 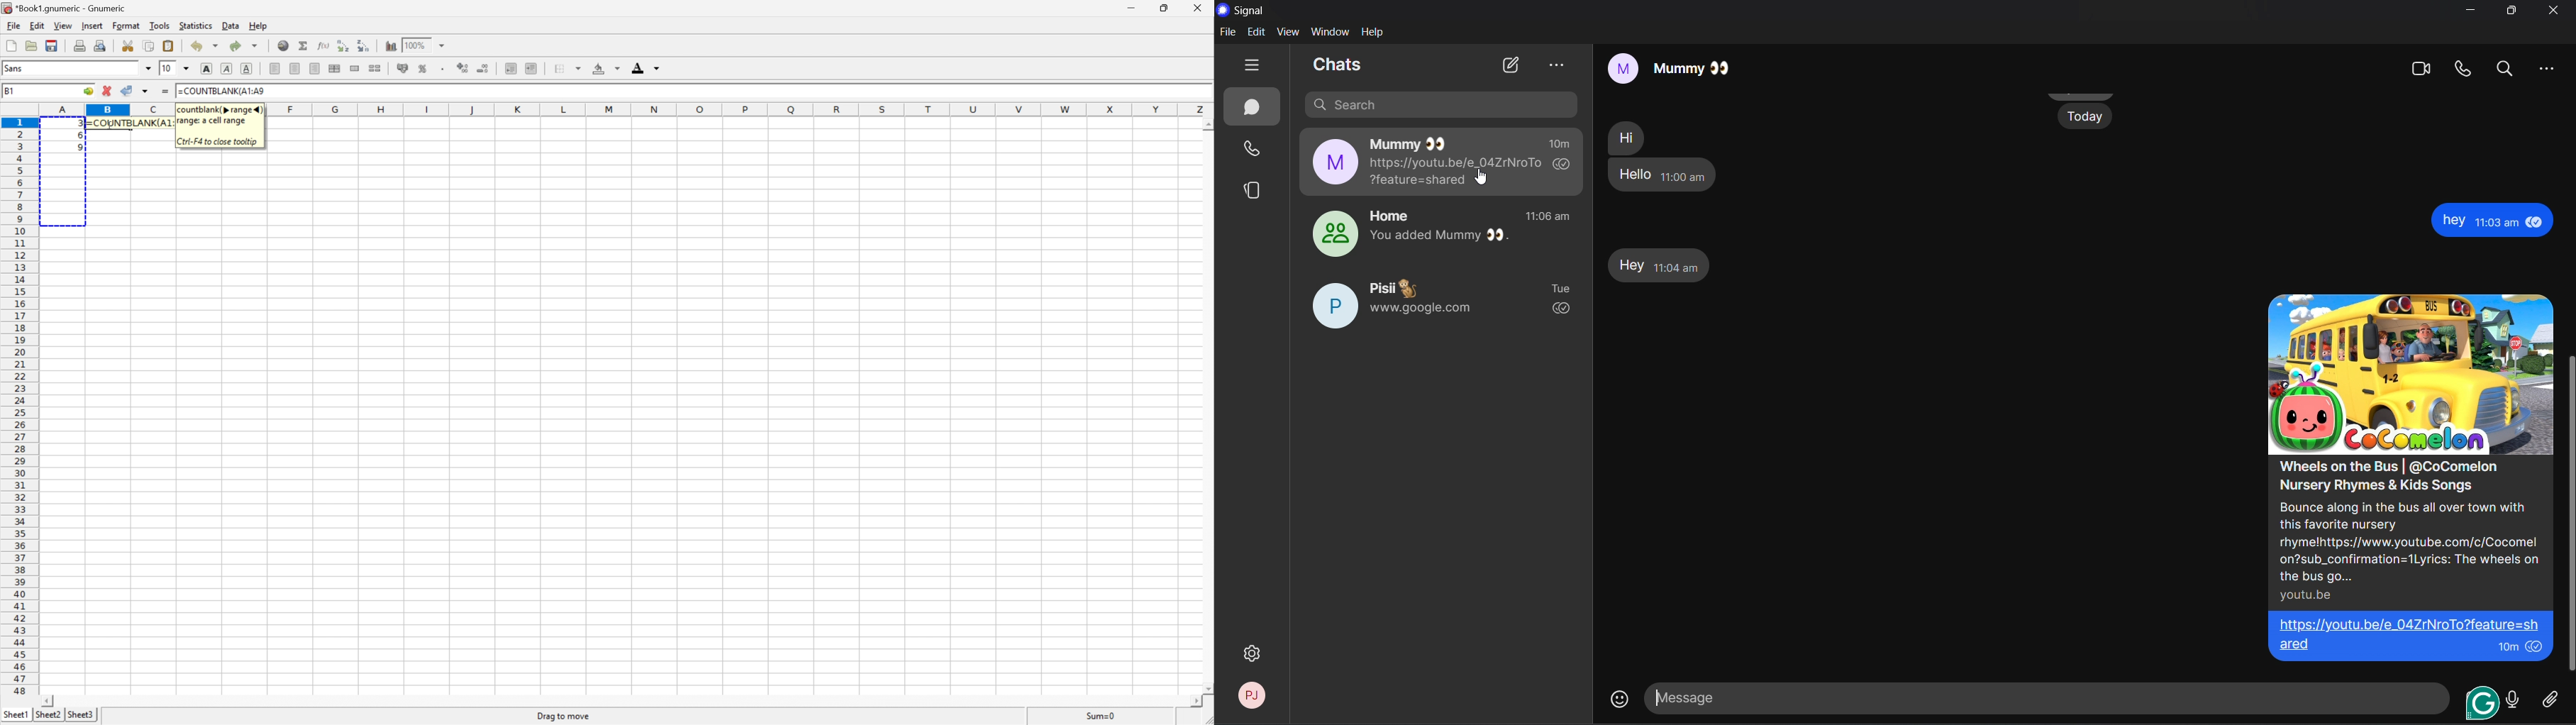 What do you see at coordinates (1207, 688) in the screenshot?
I see `Scroll Down` at bounding box center [1207, 688].